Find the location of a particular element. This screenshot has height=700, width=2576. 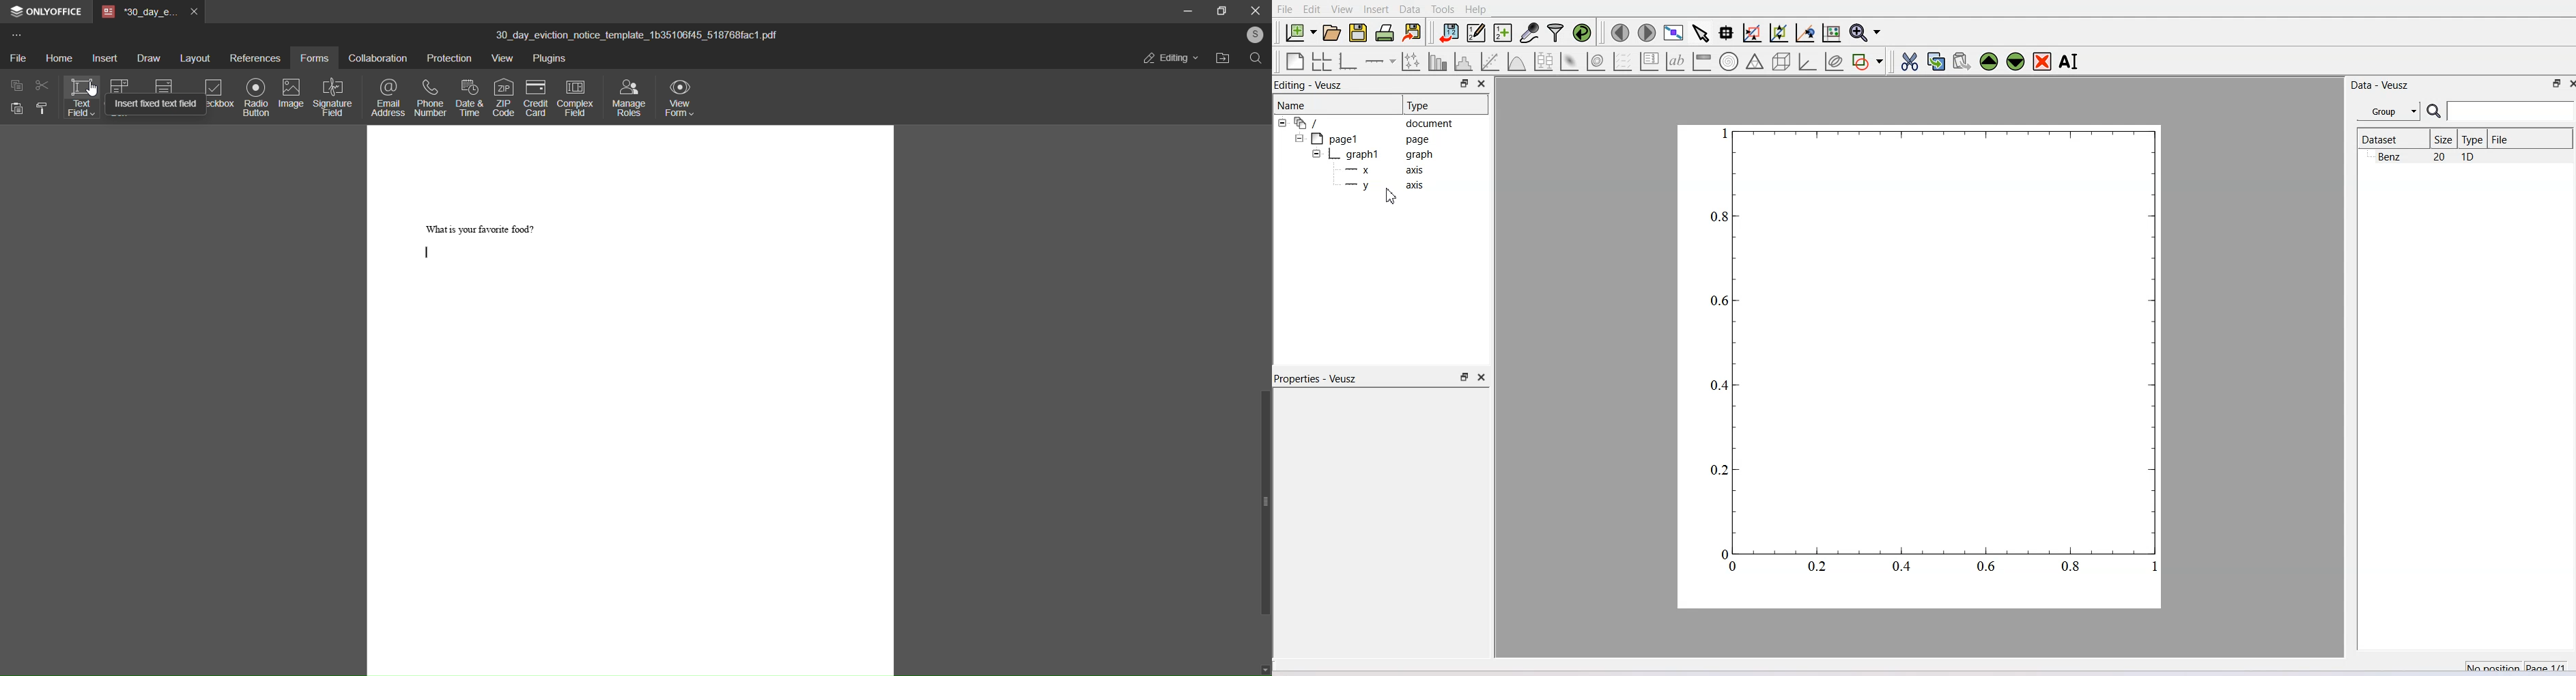

View plot full screen is located at coordinates (1675, 33).